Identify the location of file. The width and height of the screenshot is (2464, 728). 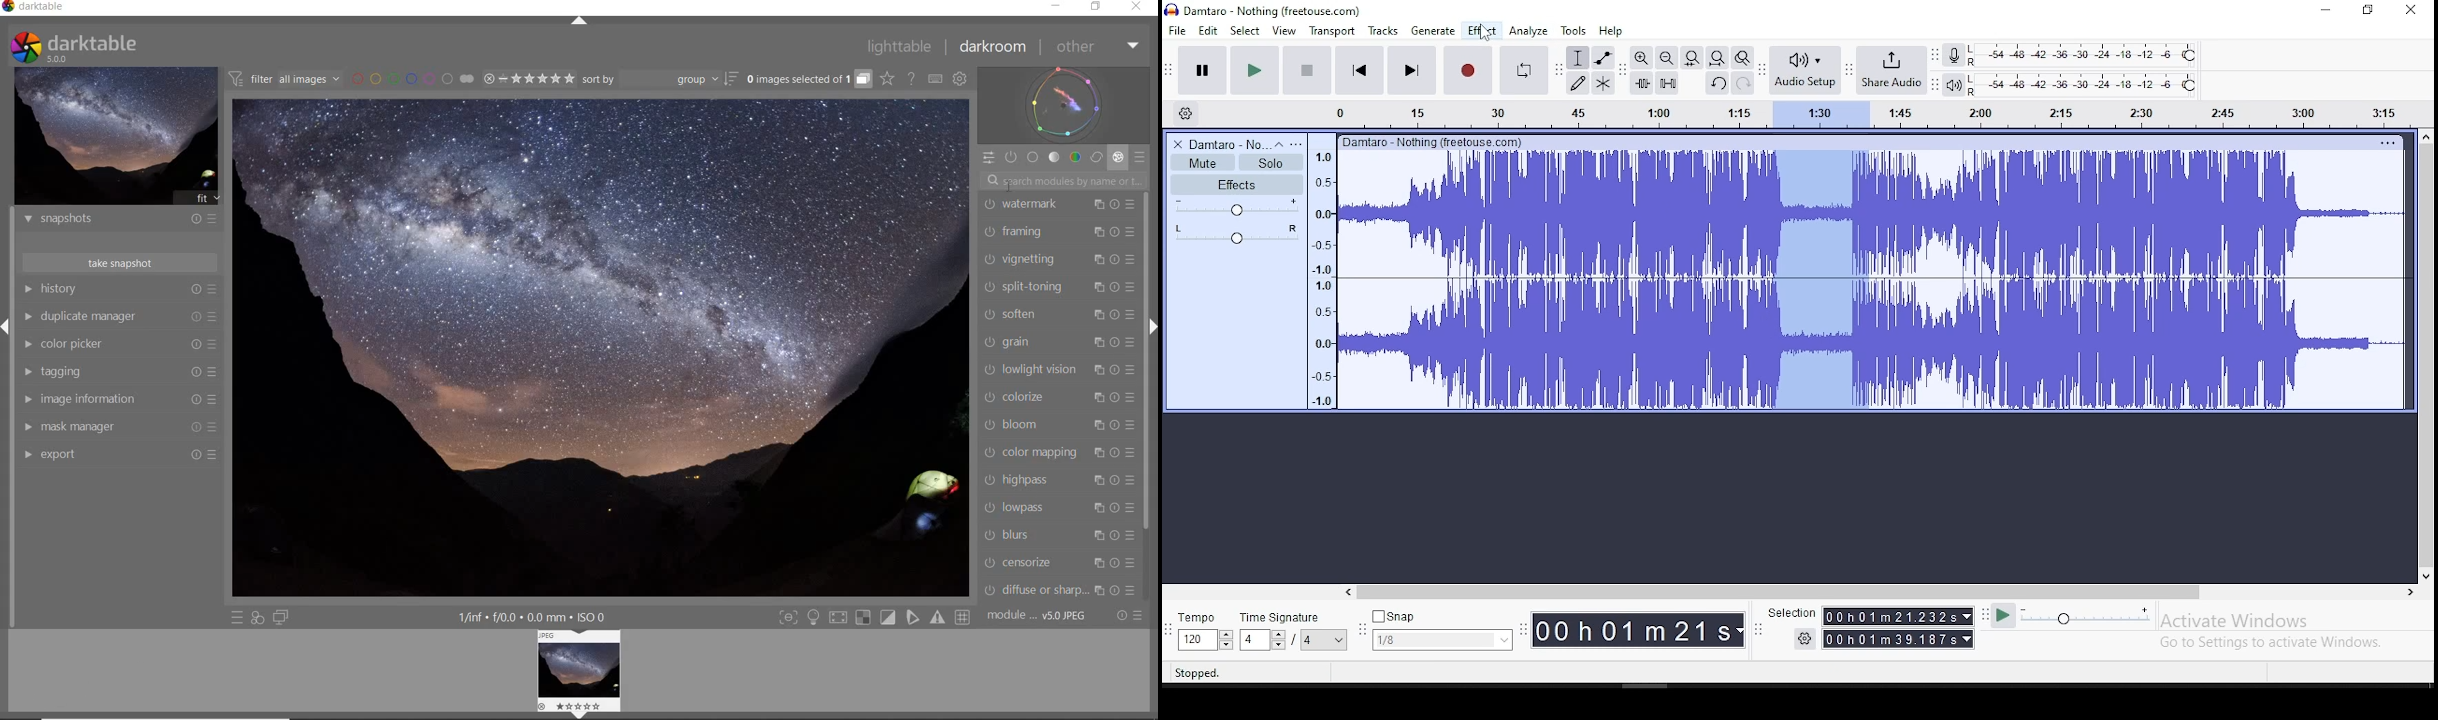
(1179, 30).